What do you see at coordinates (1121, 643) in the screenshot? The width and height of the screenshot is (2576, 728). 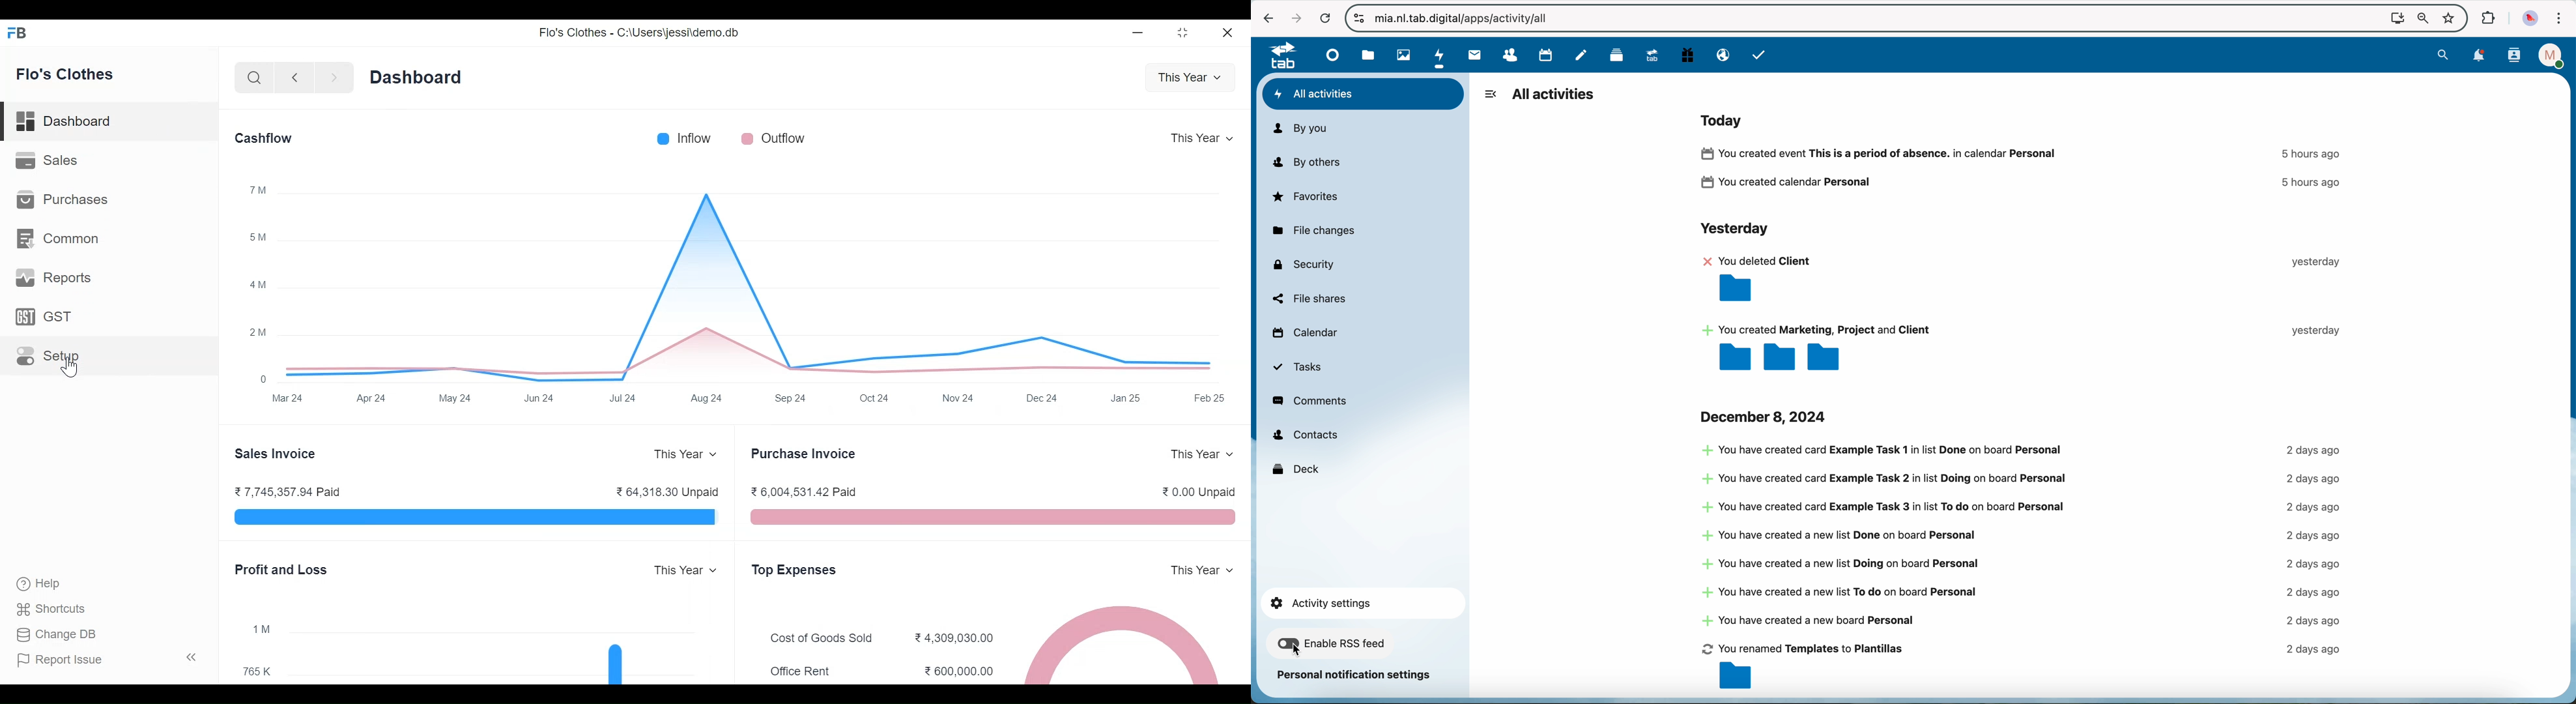 I see `expense division circle view` at bounding box center [1121, 643].